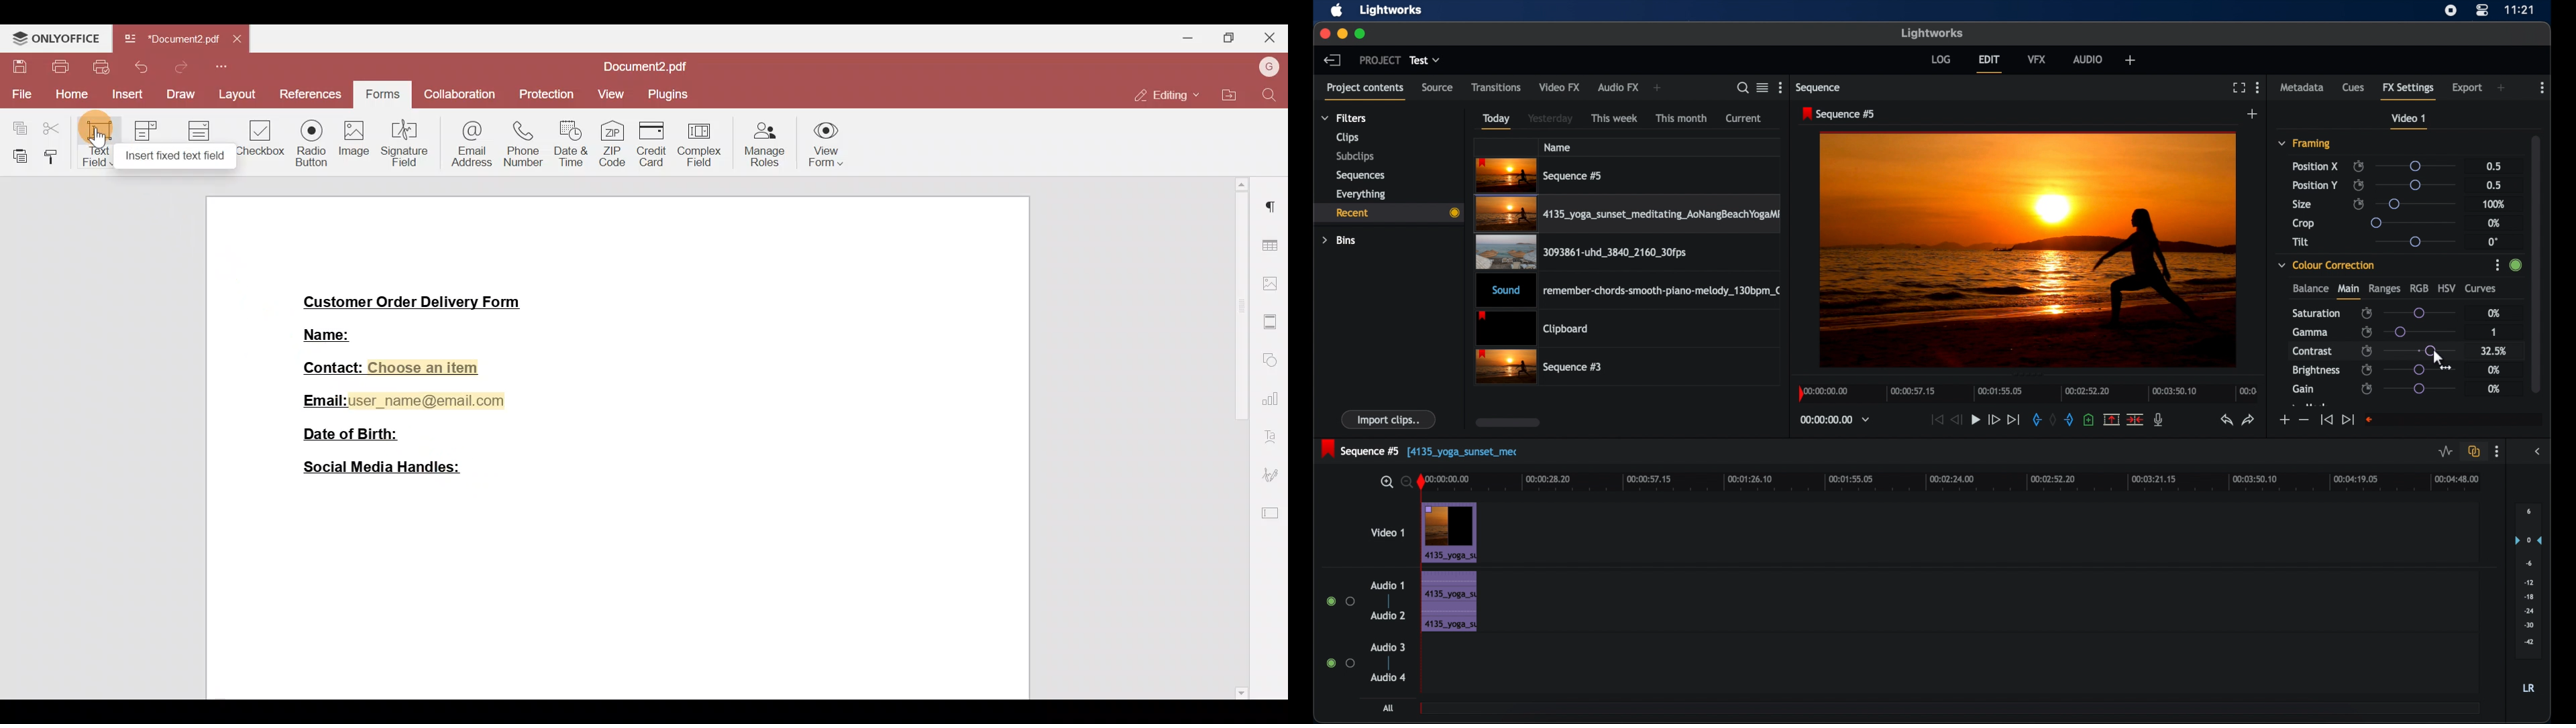  What do you see at coordinates (15, 67) in the screenshot?
I see `Save` at bounding box center [15, 67].